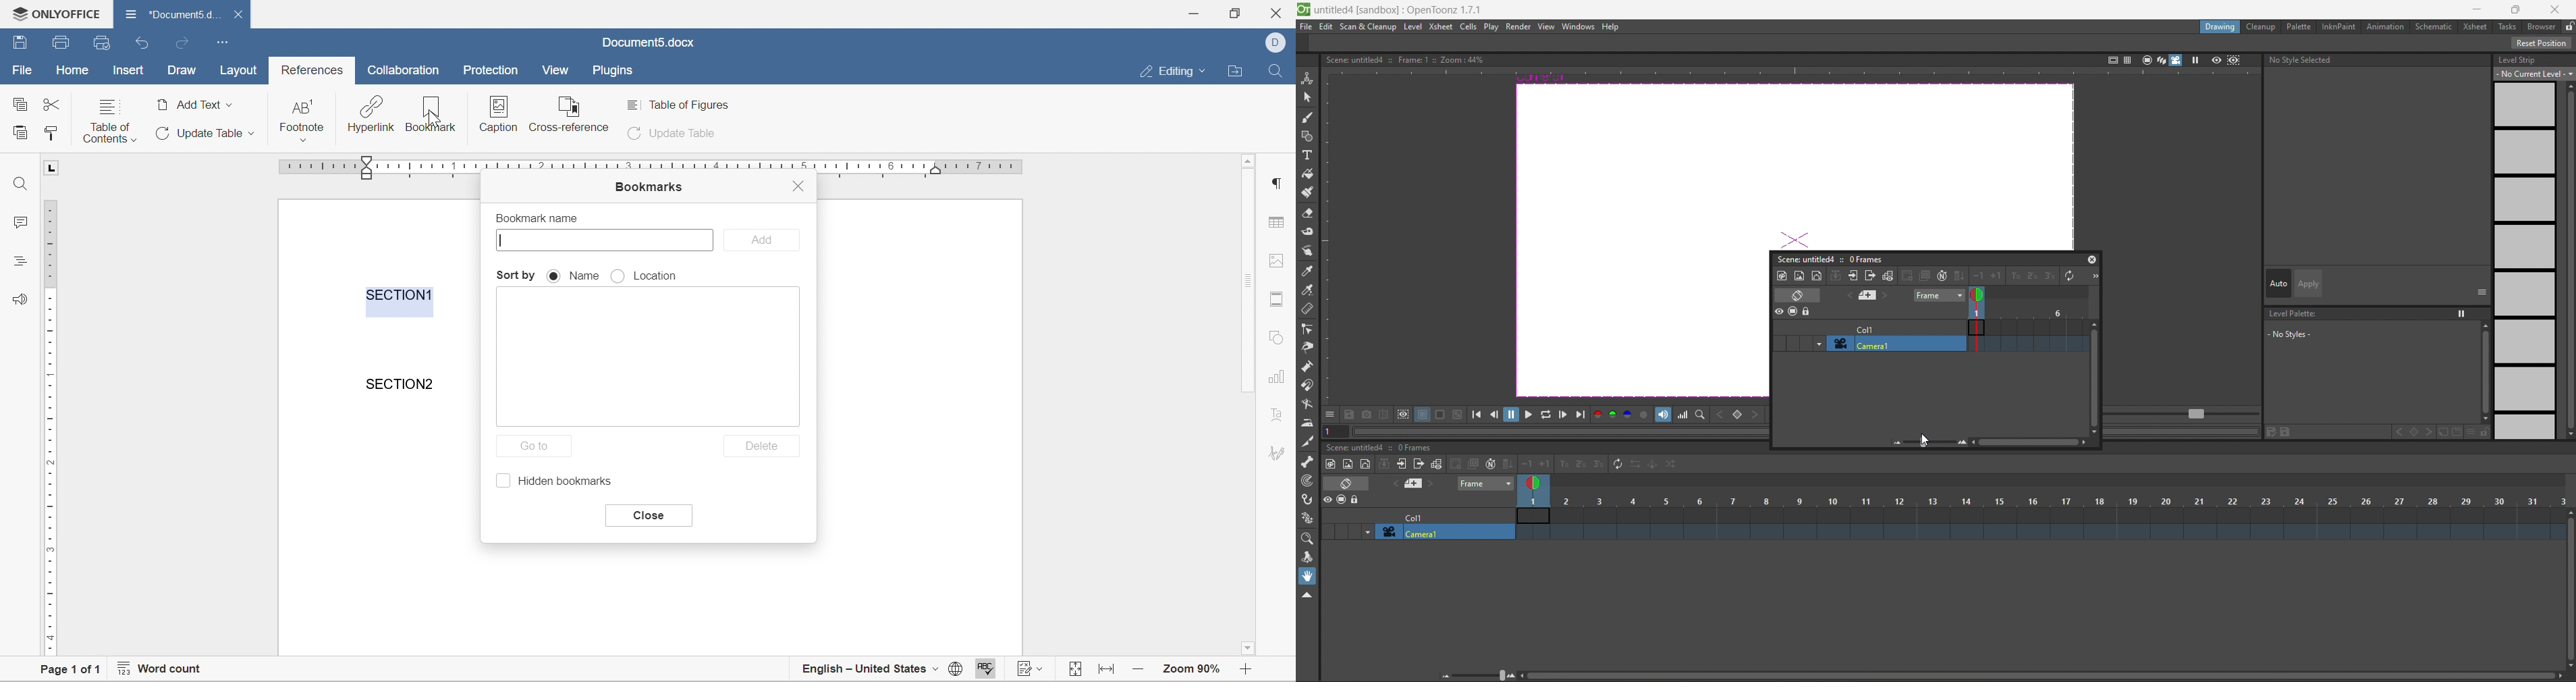 The height and width of the screenshot is (700, 2576). What do you see at coordinates (74, 70) in the screenshot?
I see `home` at bounding box center [74, 70].